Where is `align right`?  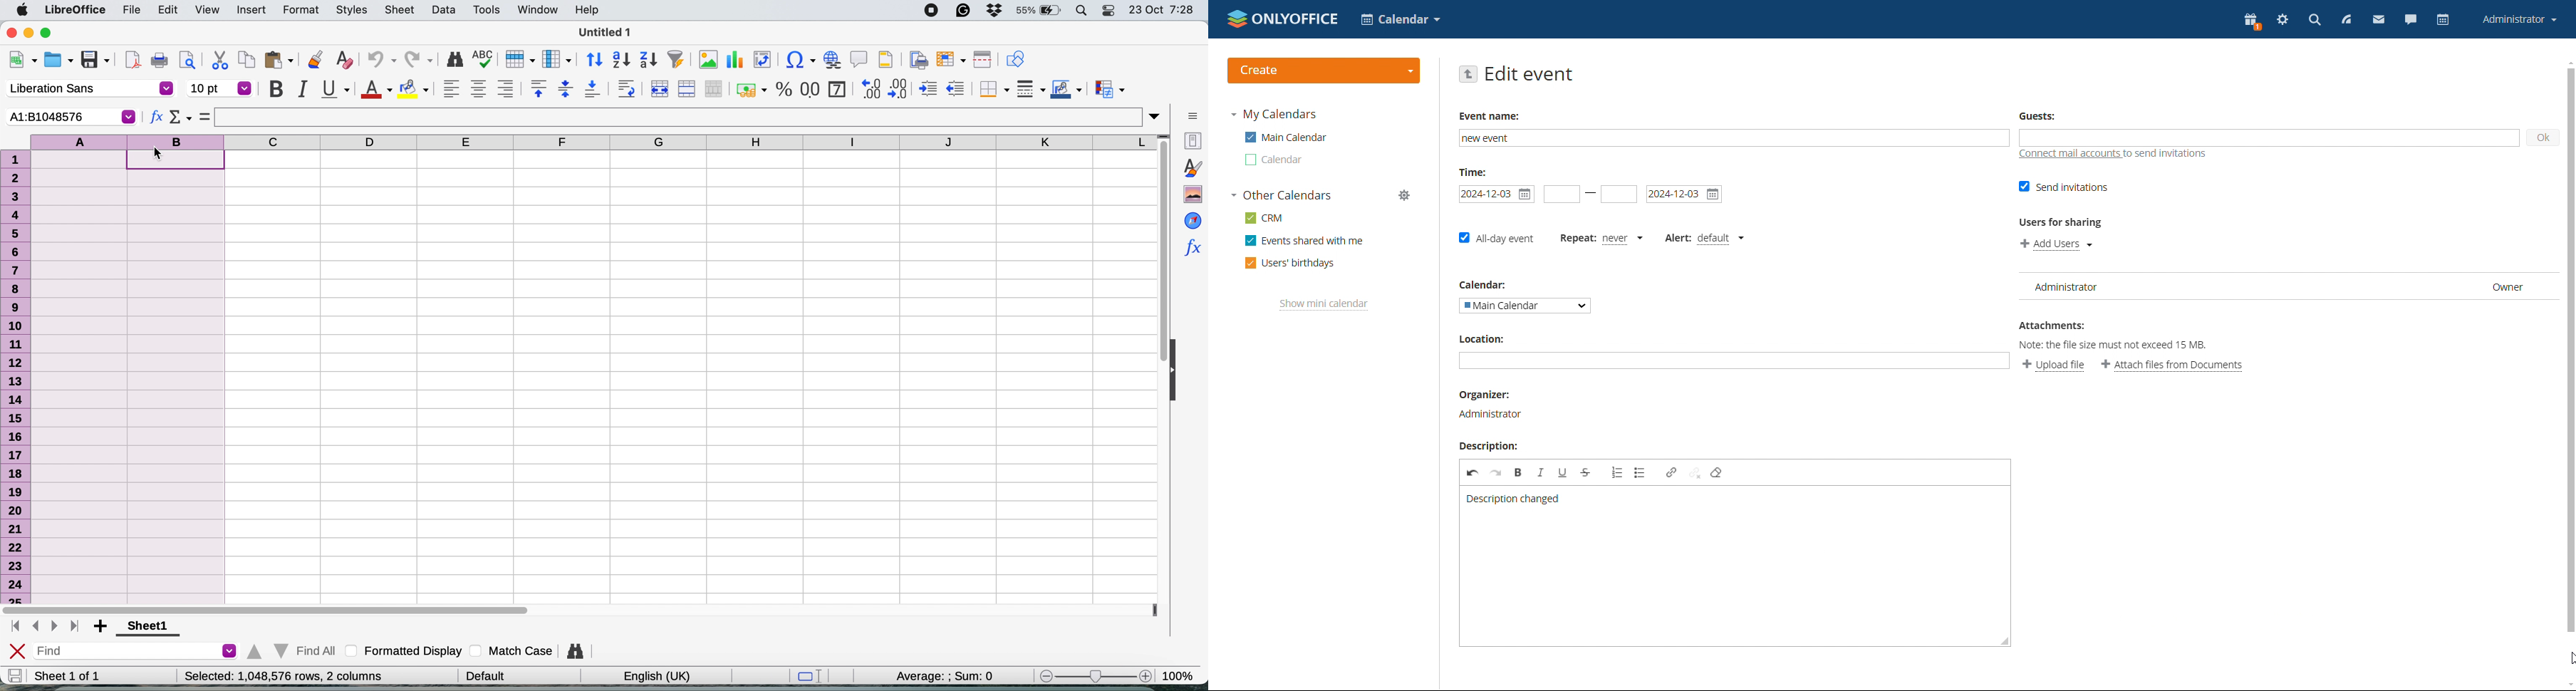 align right is located at coordinates (506, 89).